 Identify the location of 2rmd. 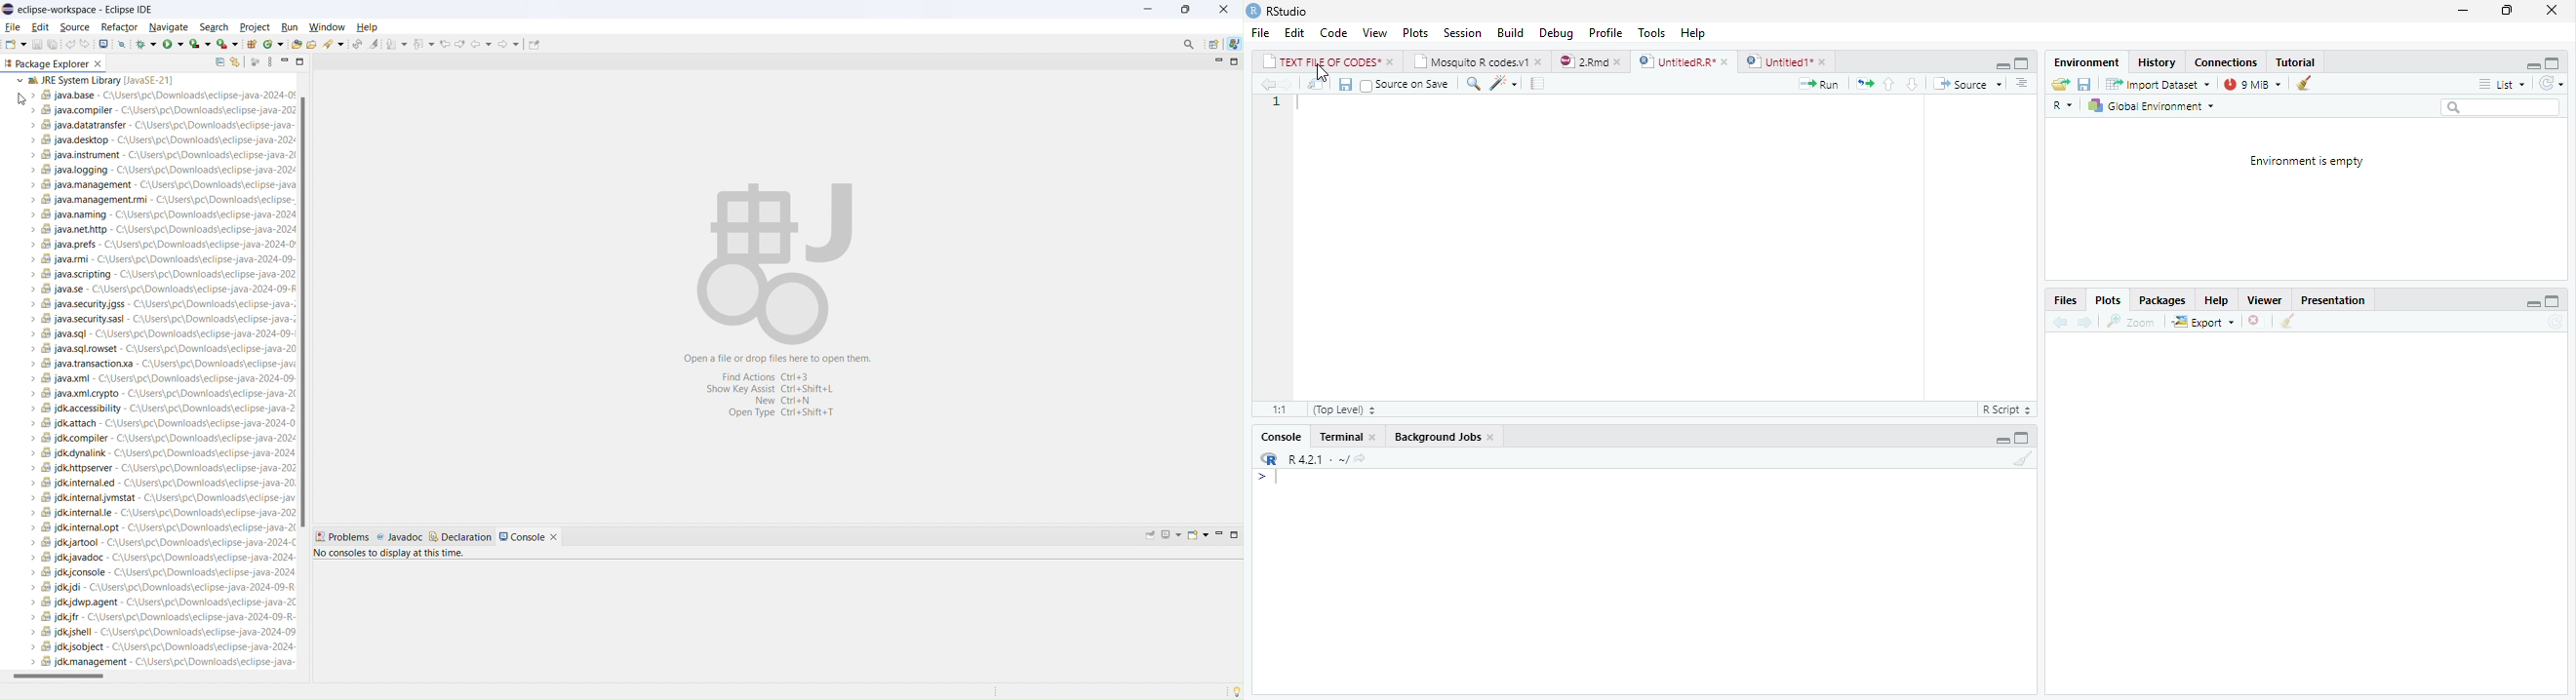
(1591, 60).